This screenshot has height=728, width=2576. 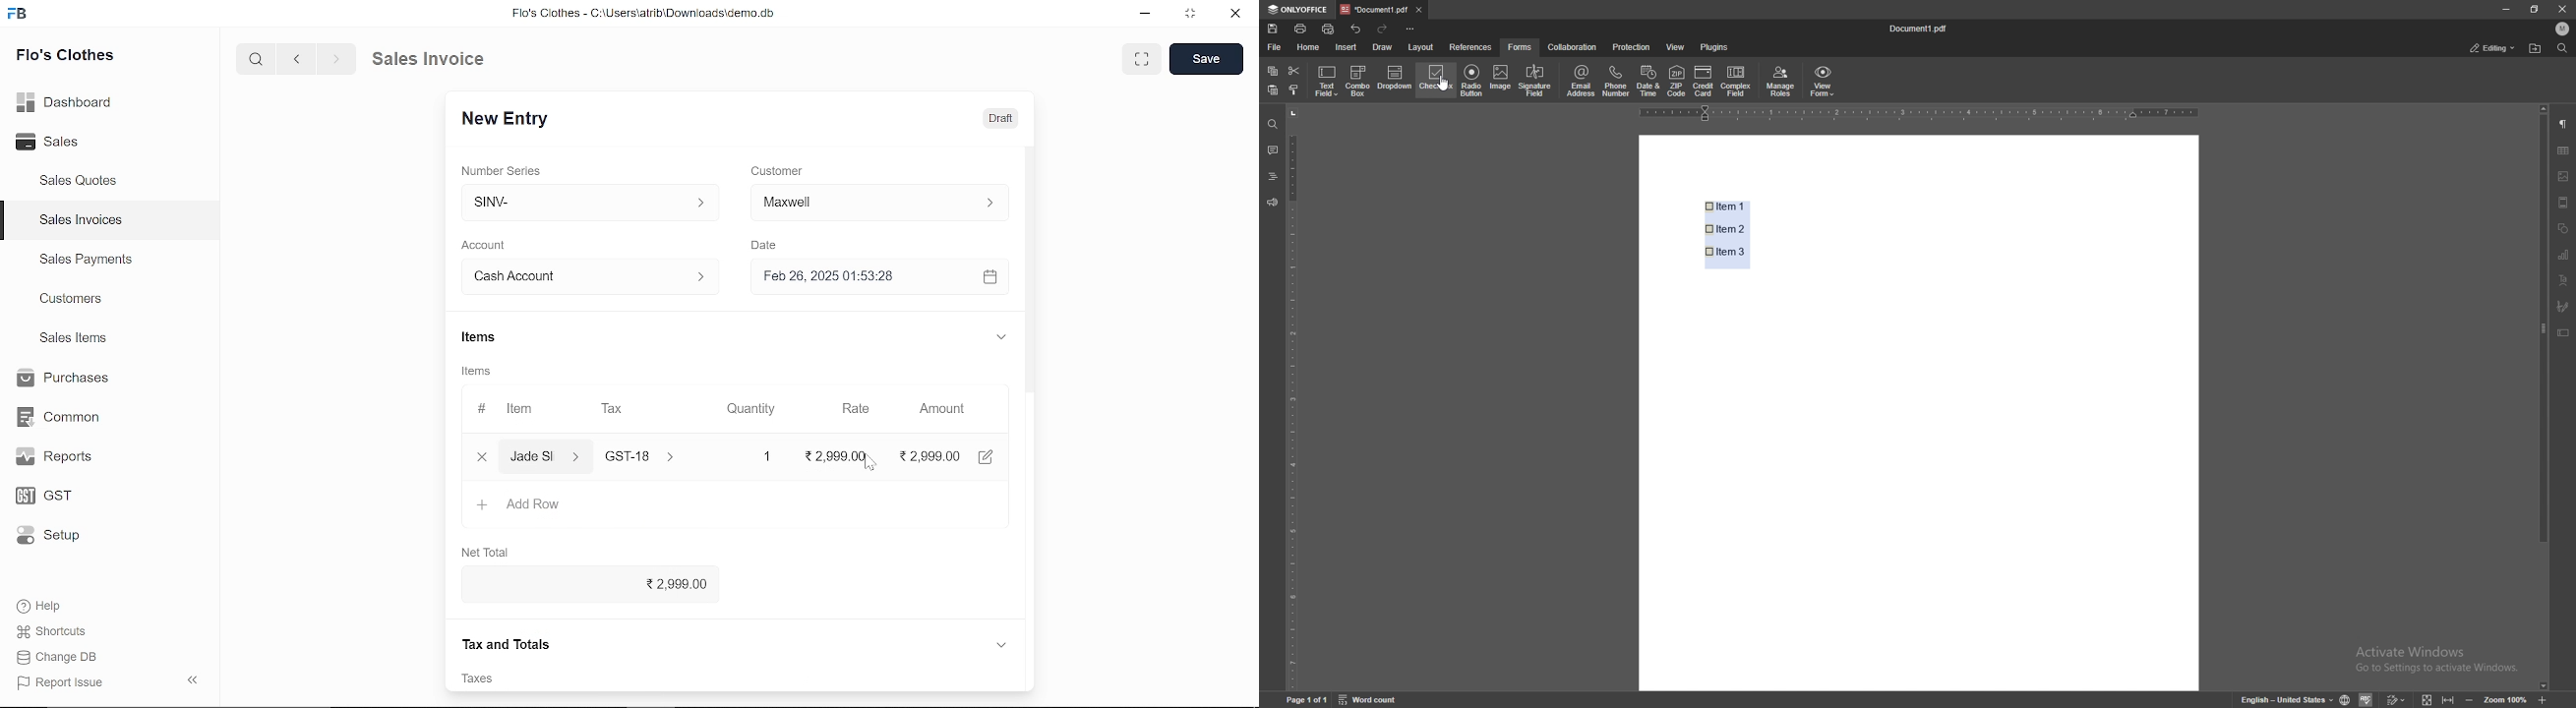 What do you see at coordinates (65, 57) in the screenshot?
I see `Flo's Clothes` at bounding box center [65, 57].